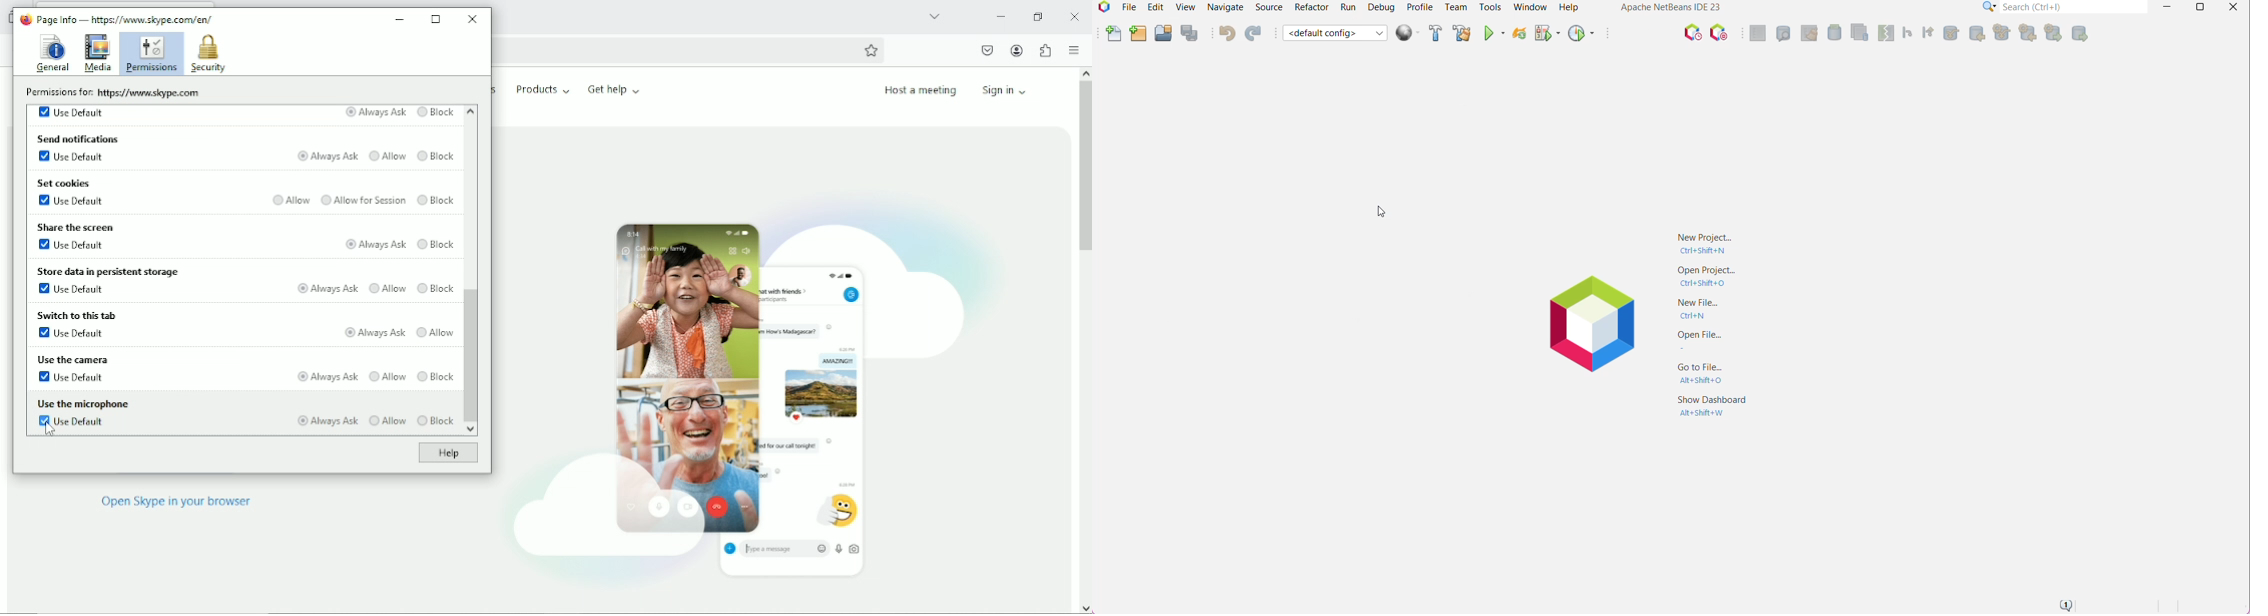 The width and height of the screenshot is (2268, 616). What do you see at coordinates (438, 286) in the screenshot?
I see `Block` at bounding box center [438, 286].